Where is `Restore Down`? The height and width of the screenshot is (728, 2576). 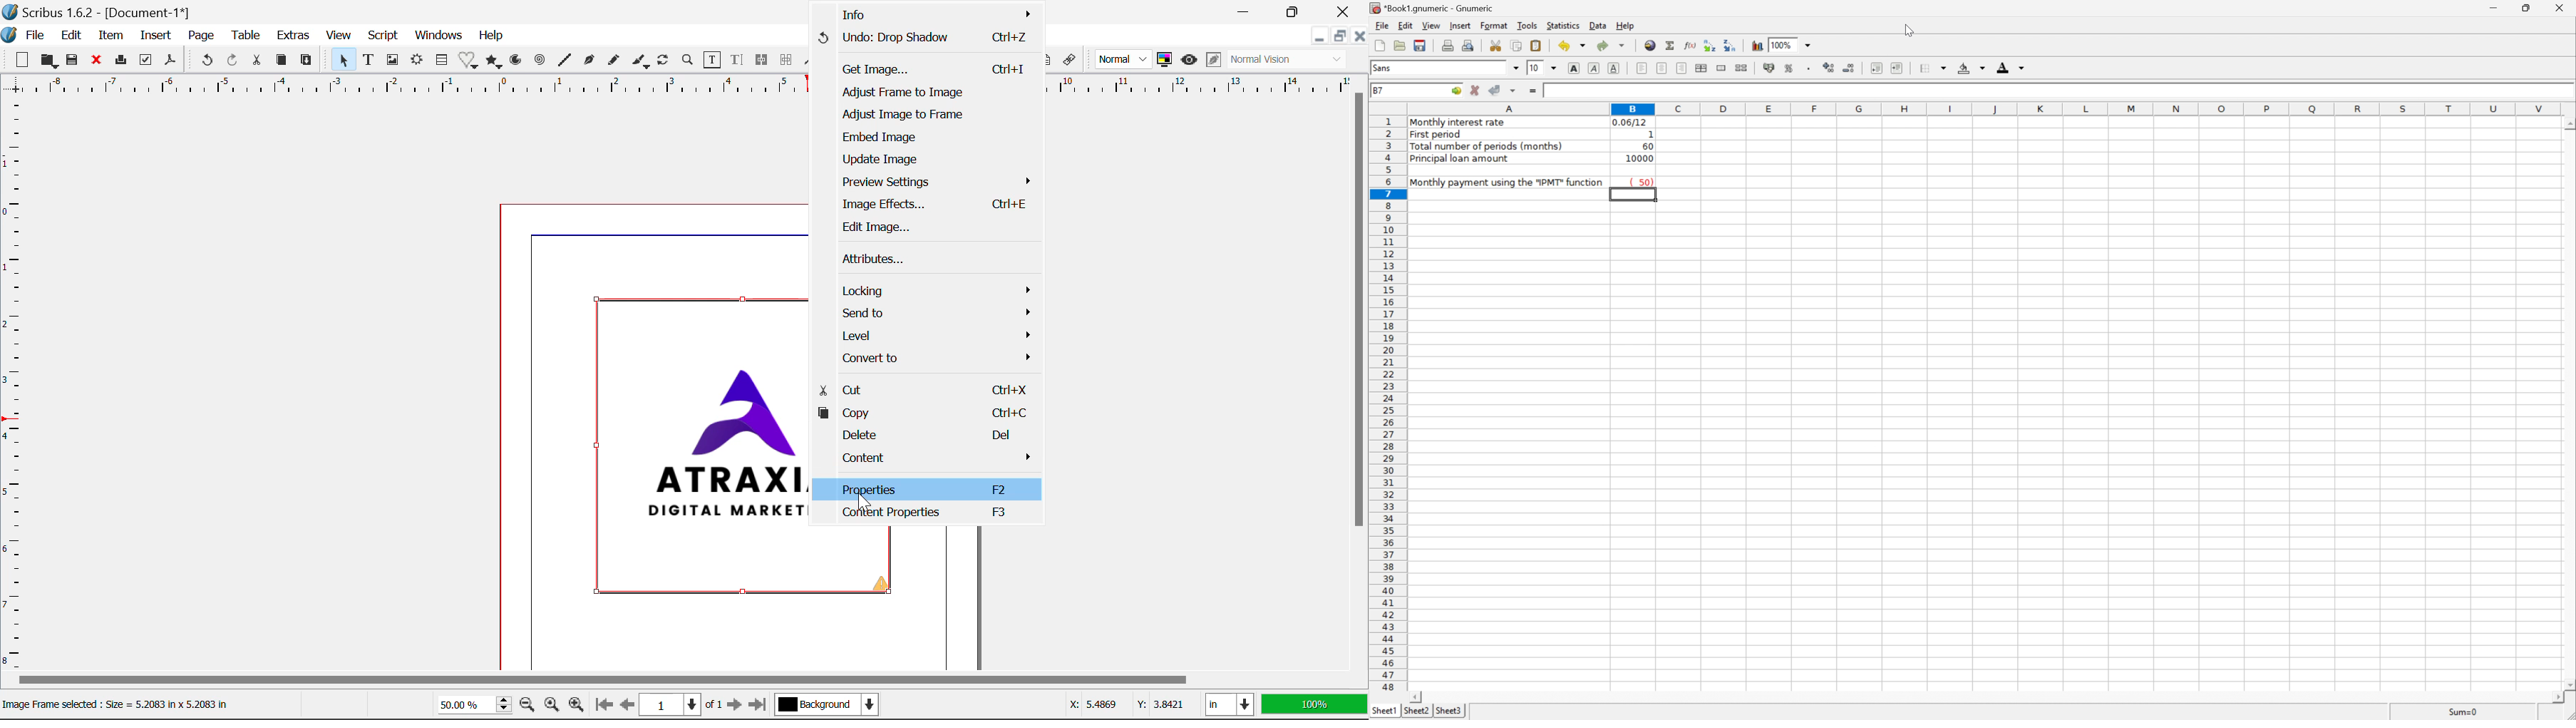
Restore Down is located at coordinates (1317, 38).